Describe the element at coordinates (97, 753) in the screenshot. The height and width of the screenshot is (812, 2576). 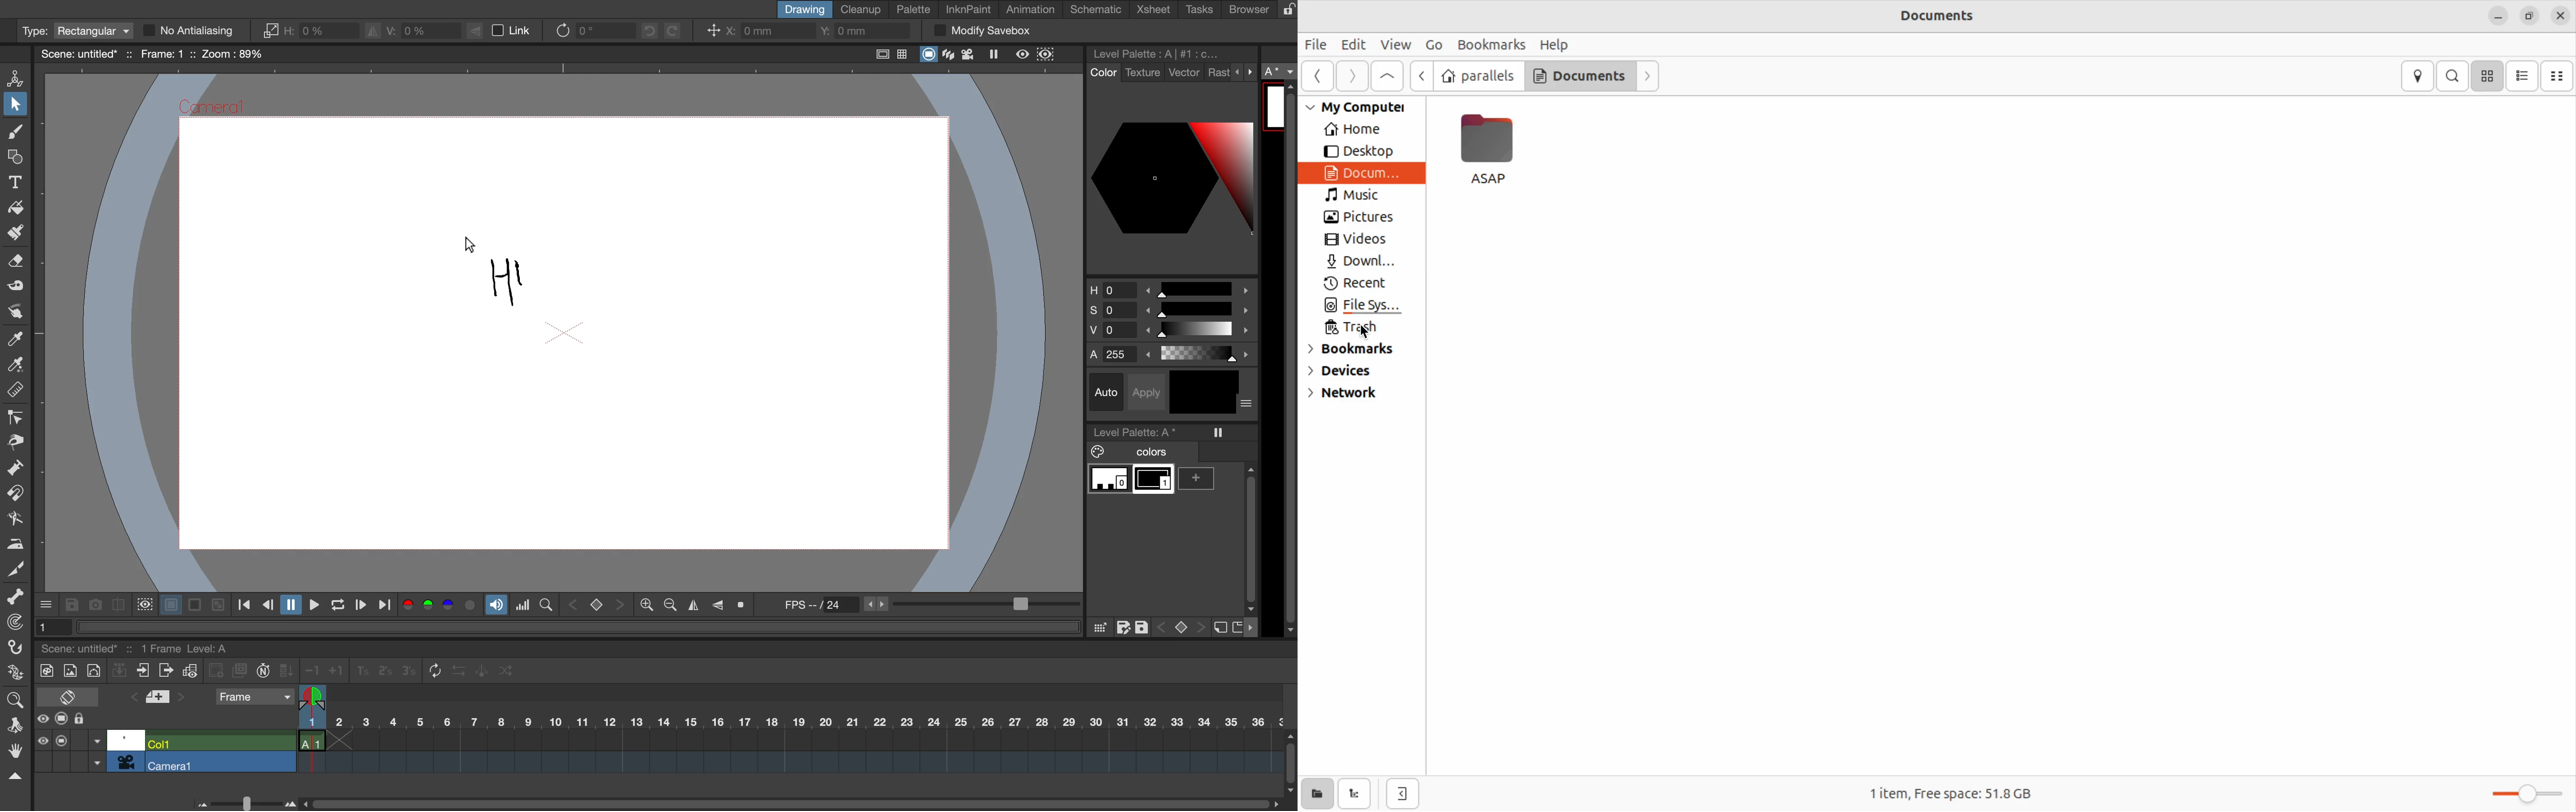
I see `toggle between options` at that location.